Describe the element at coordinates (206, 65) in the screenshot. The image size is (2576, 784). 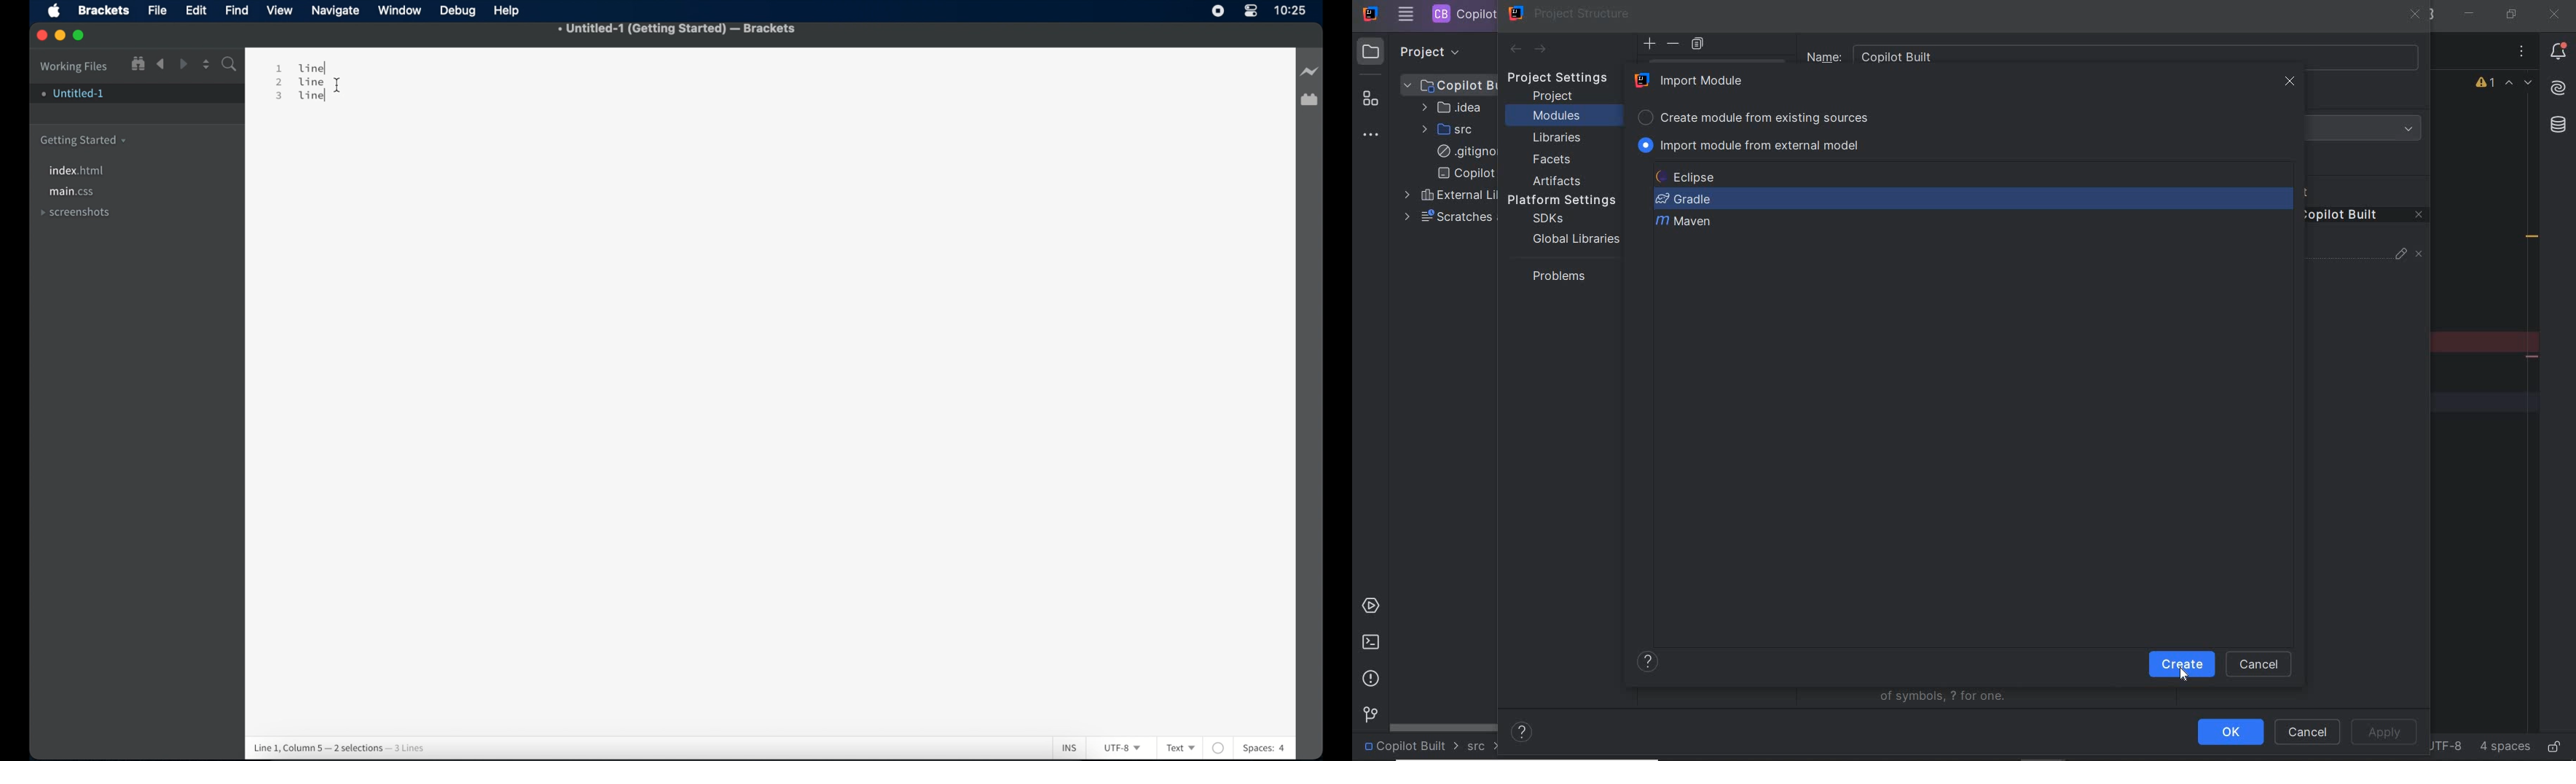
I see `split the editor vertically or horizontally` at that location.